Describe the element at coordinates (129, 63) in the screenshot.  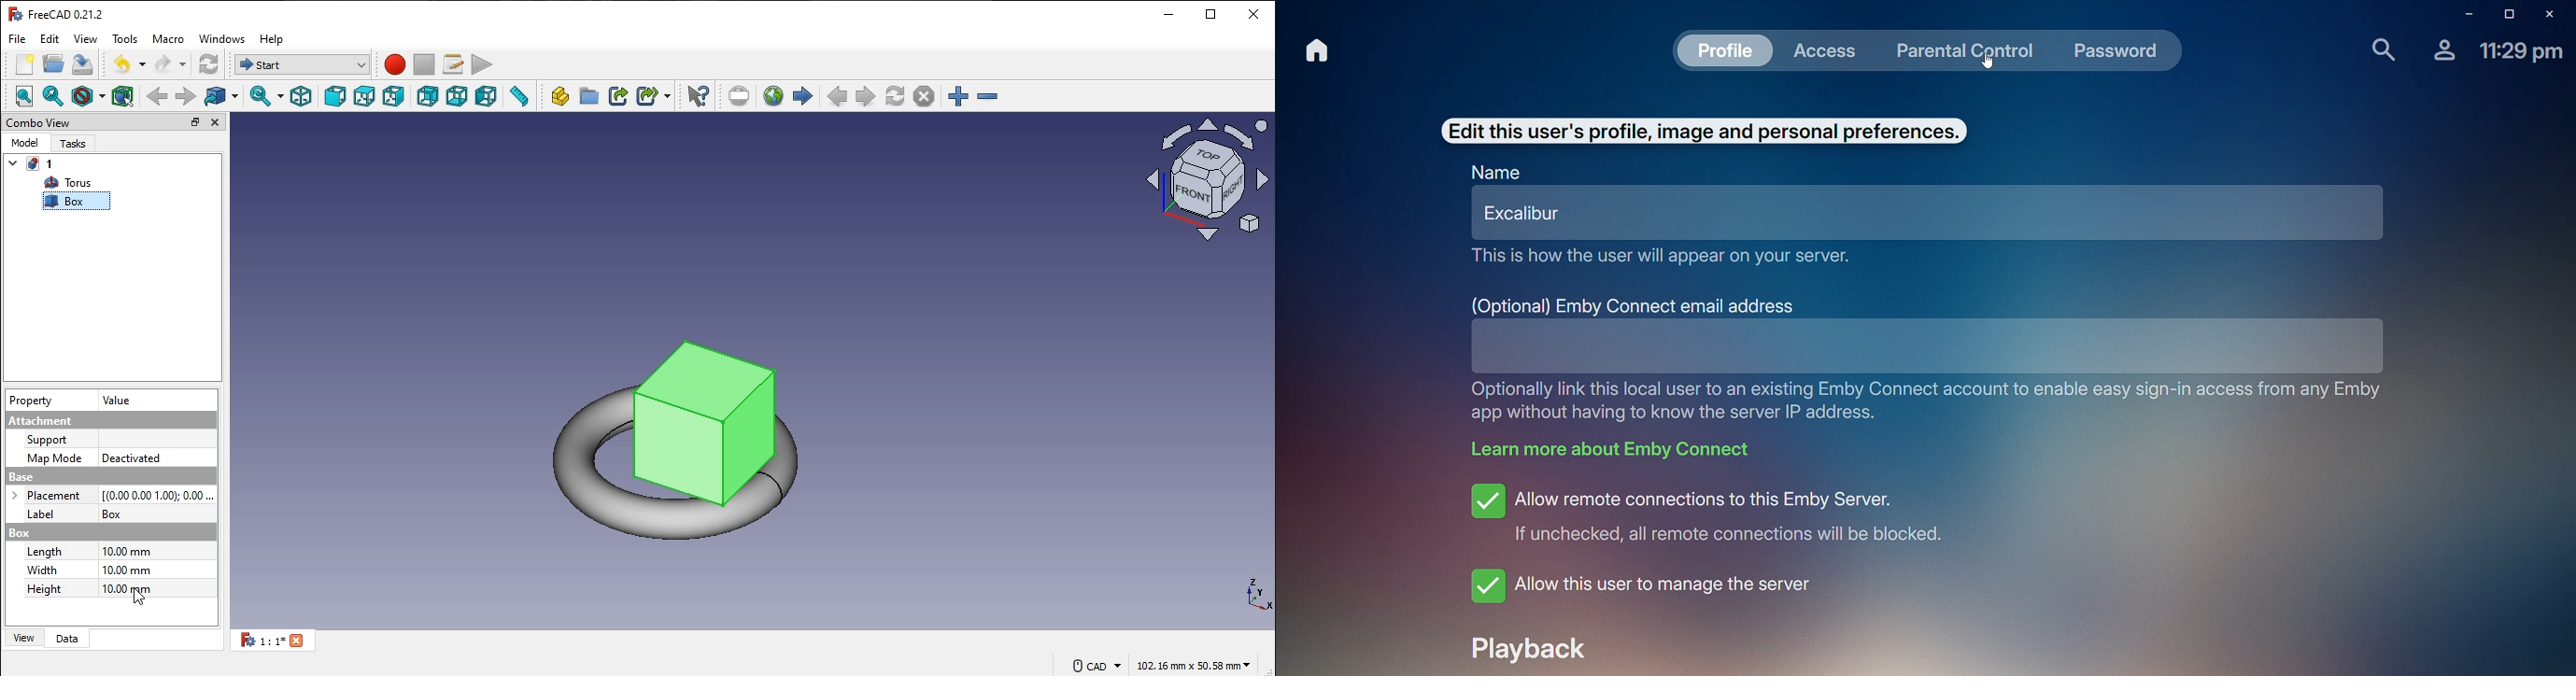
I see `undo` at that location.